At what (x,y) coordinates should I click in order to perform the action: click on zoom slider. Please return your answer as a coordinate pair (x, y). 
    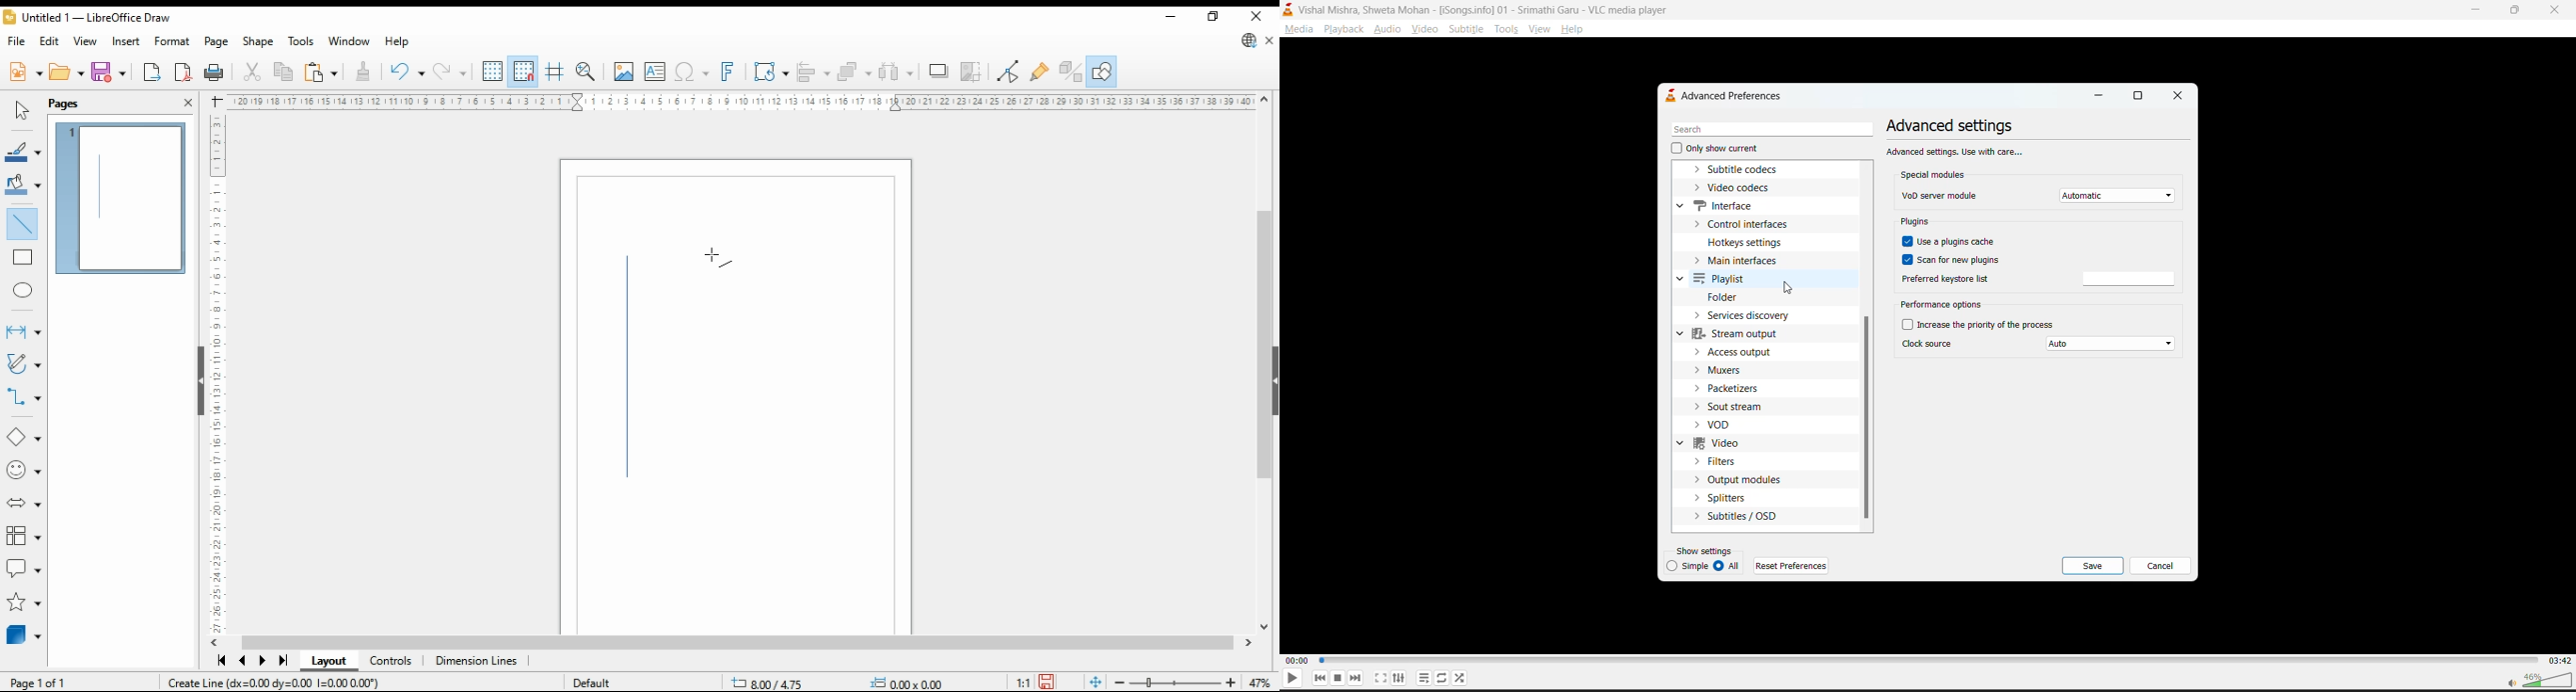
    Looking at the image, I should click on (1176, 683).